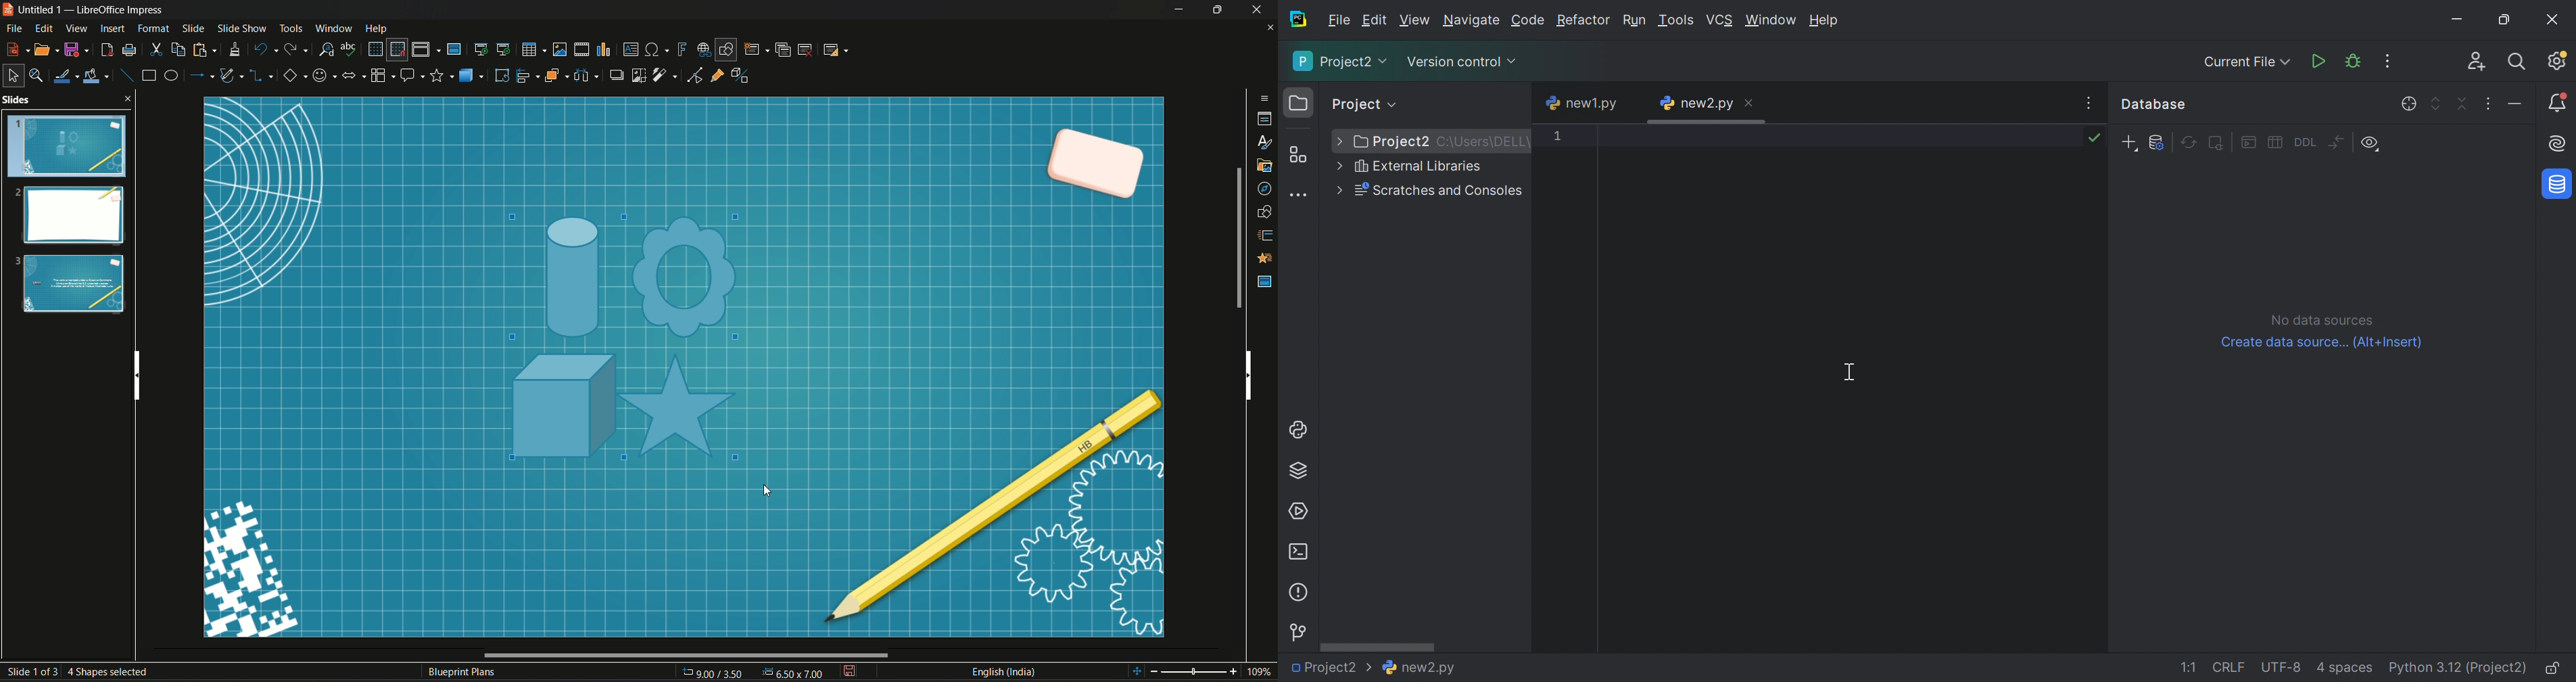 The width and height of the screenshot is (2576, 700). What do you see at coordinates (1339, 165) in the screenshot?
I see `More` at bounding box center [1339, 165].